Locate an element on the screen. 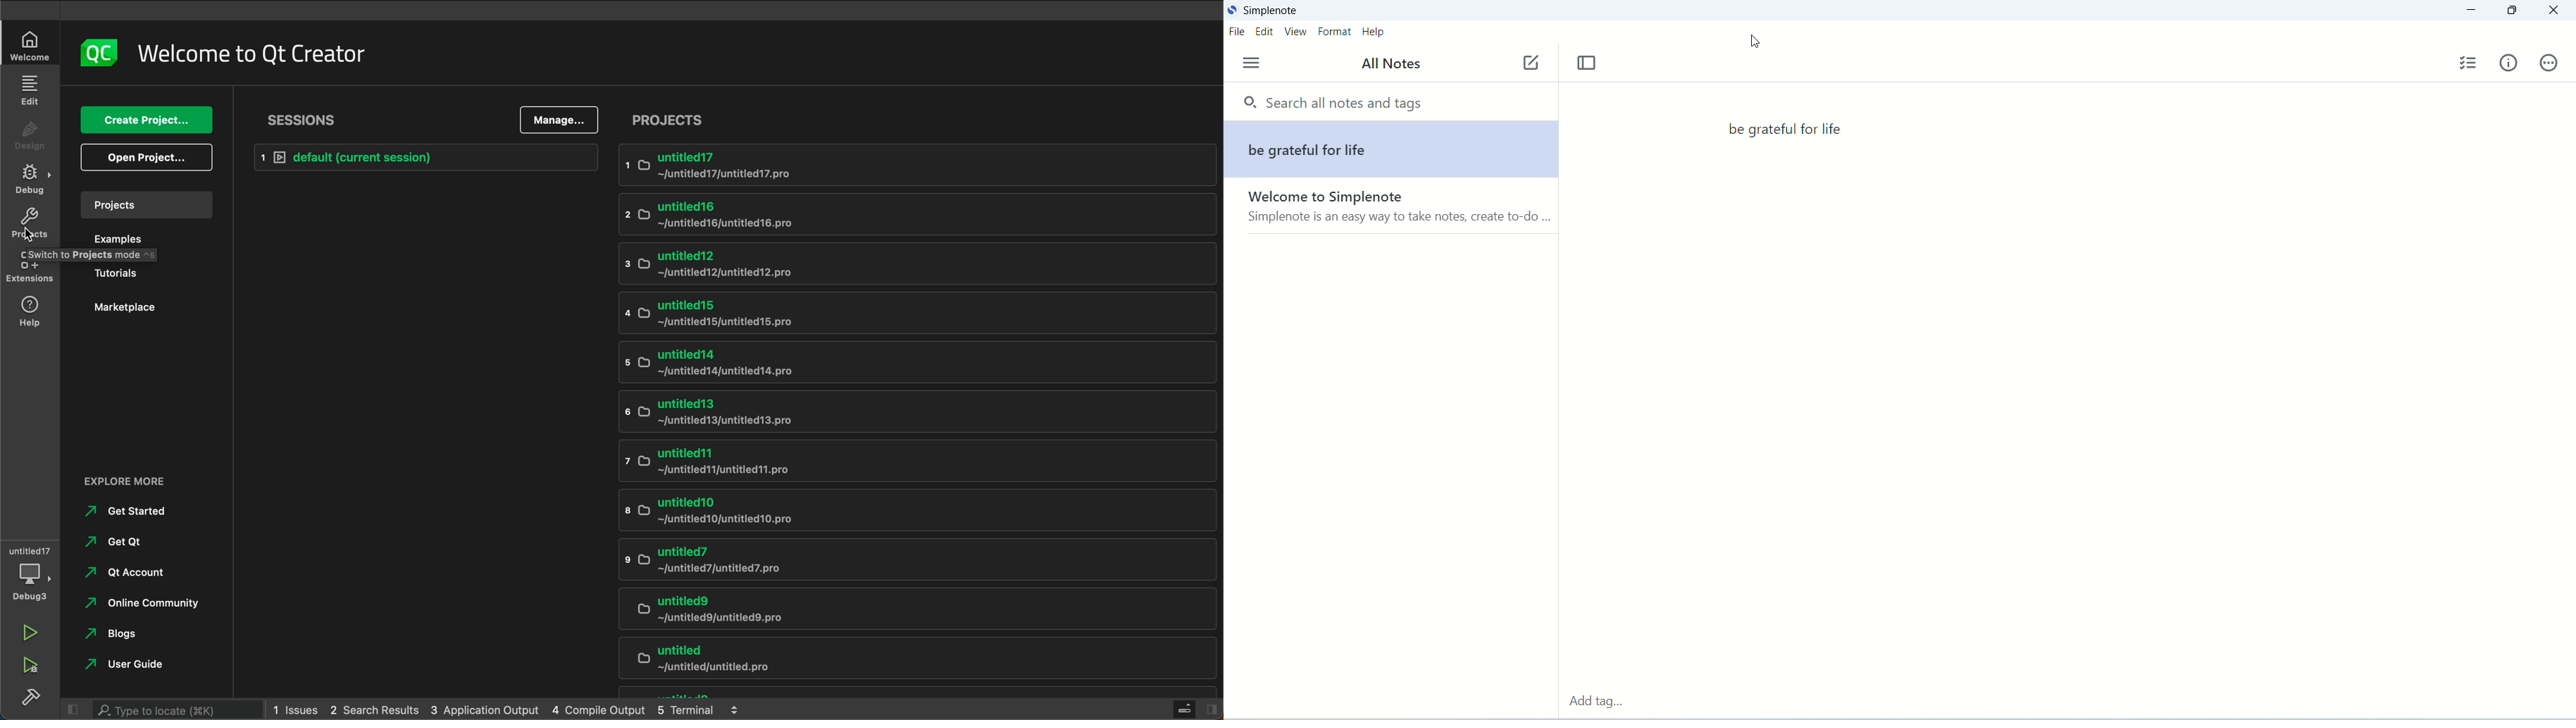 The image size is (2576, 728). new note is located at coordinates (1391, 149).